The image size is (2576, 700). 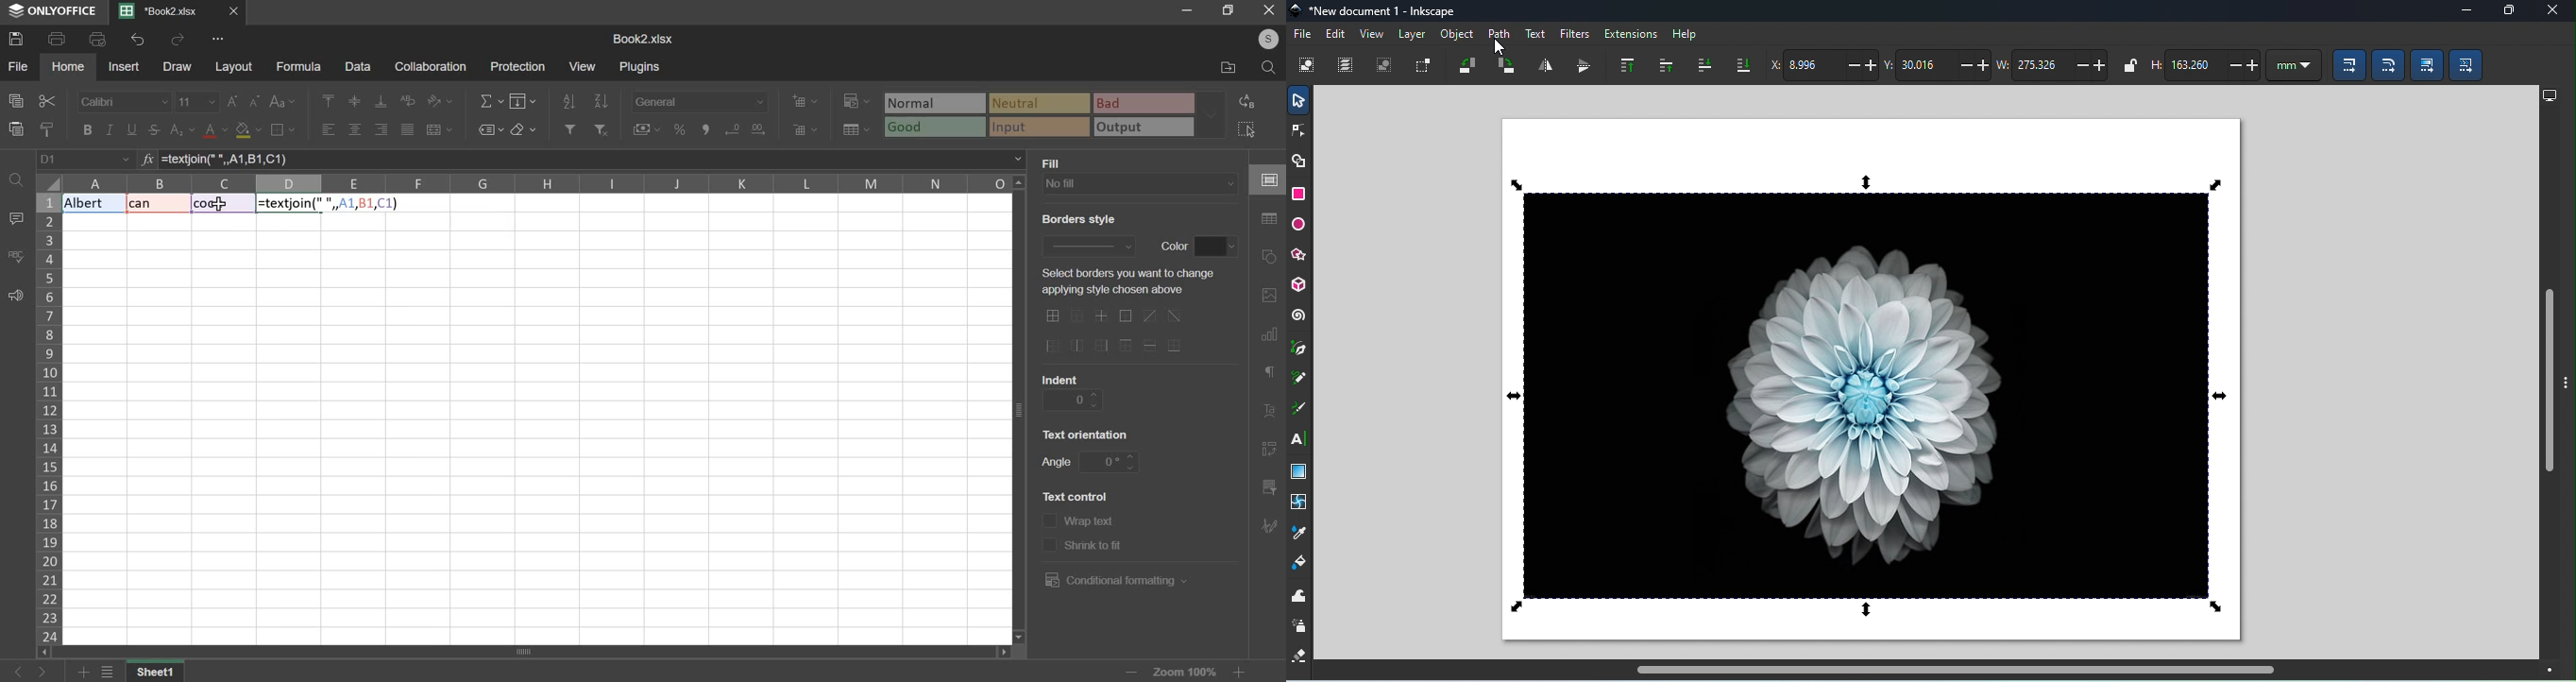 I want to click on text, so click(x=1087, y=433).